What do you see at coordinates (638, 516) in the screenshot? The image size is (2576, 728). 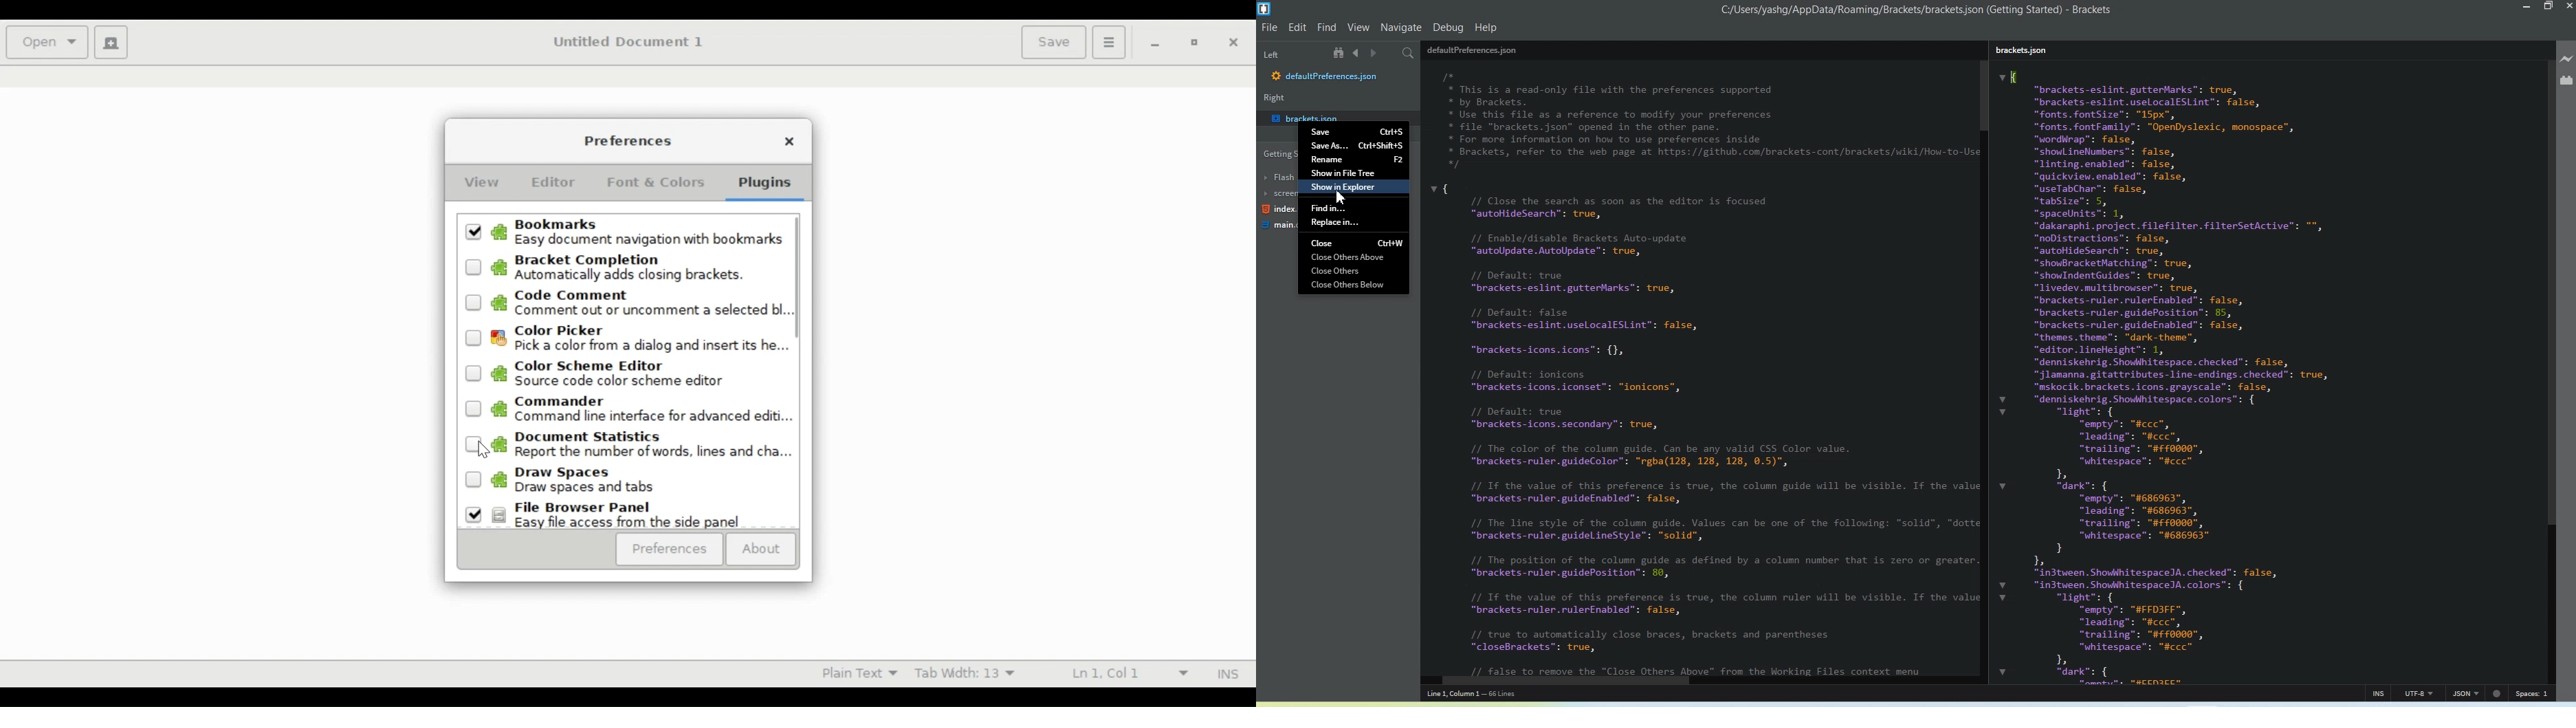 I see `(un)select File Browser Panel. Easy file access from side panel` at bounding box center [638, 516].